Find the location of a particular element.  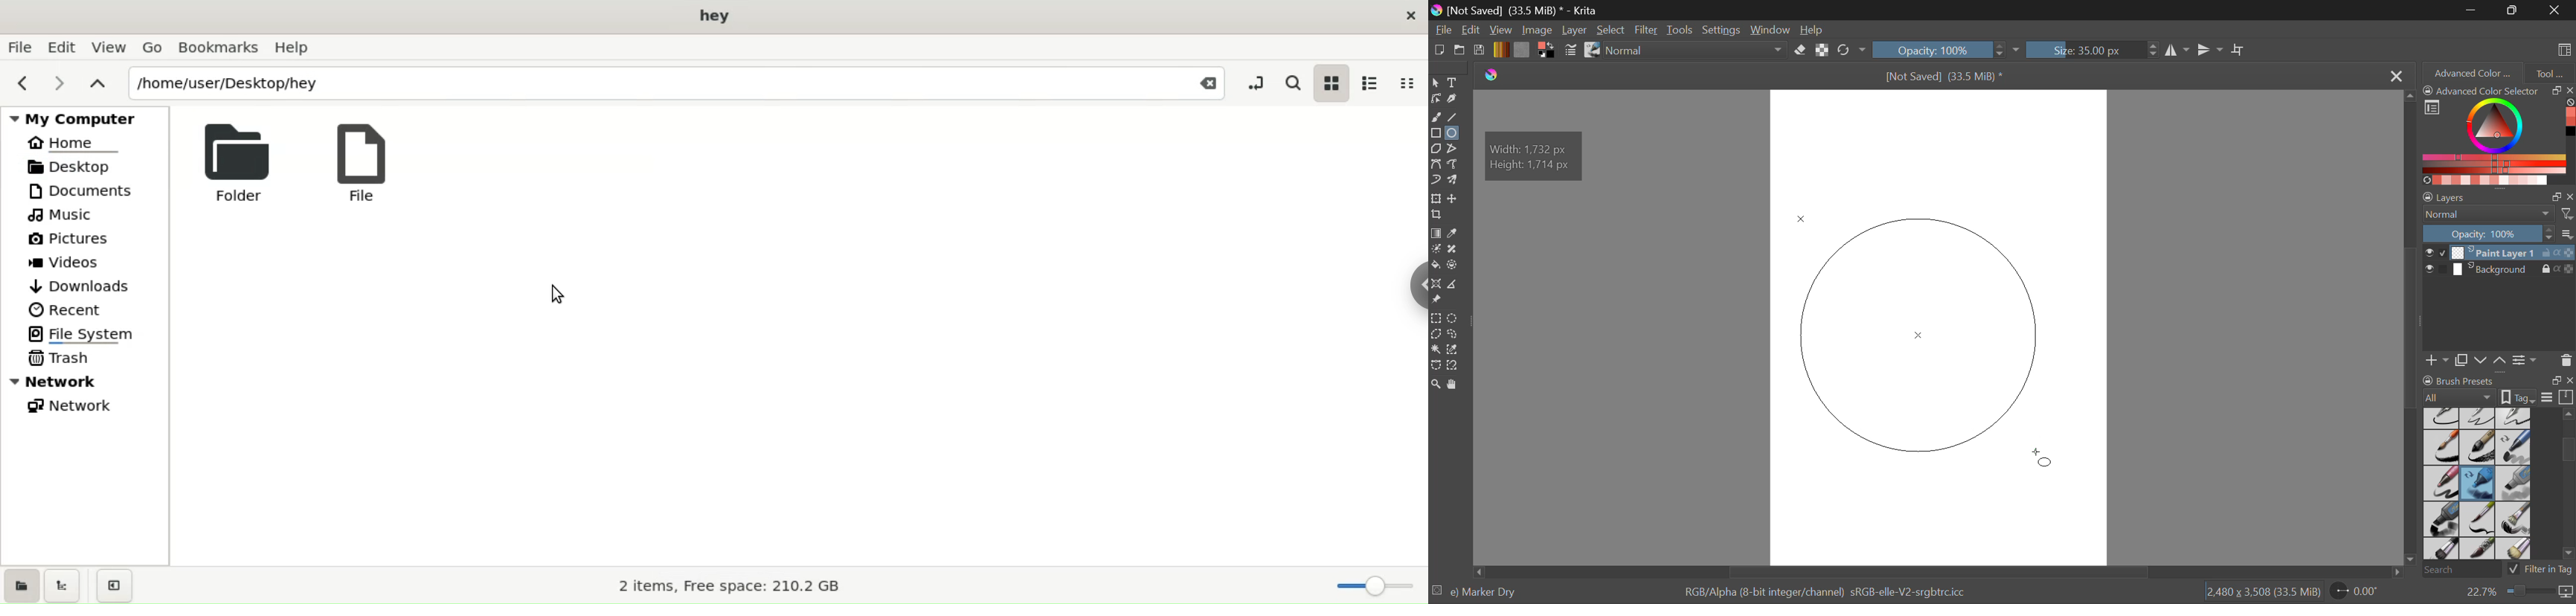

View is located at coordinates (1502, 30).